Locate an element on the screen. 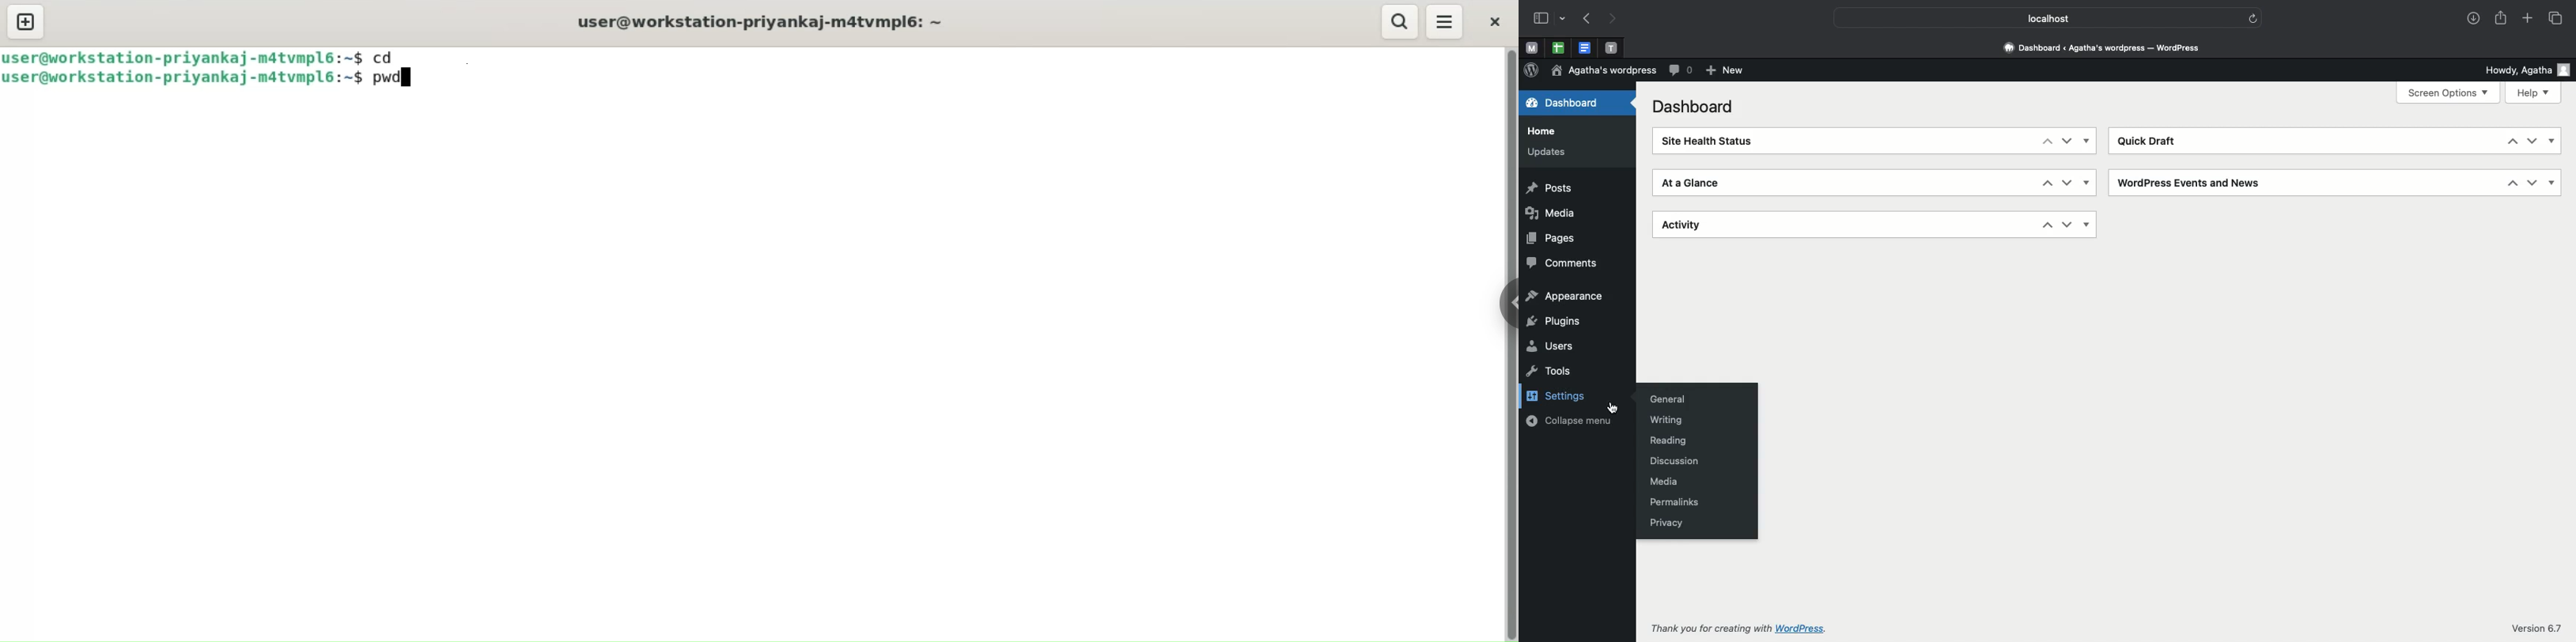 This screenshot has height=644, width=2576. Writing is located at coordinates (1661, 422).